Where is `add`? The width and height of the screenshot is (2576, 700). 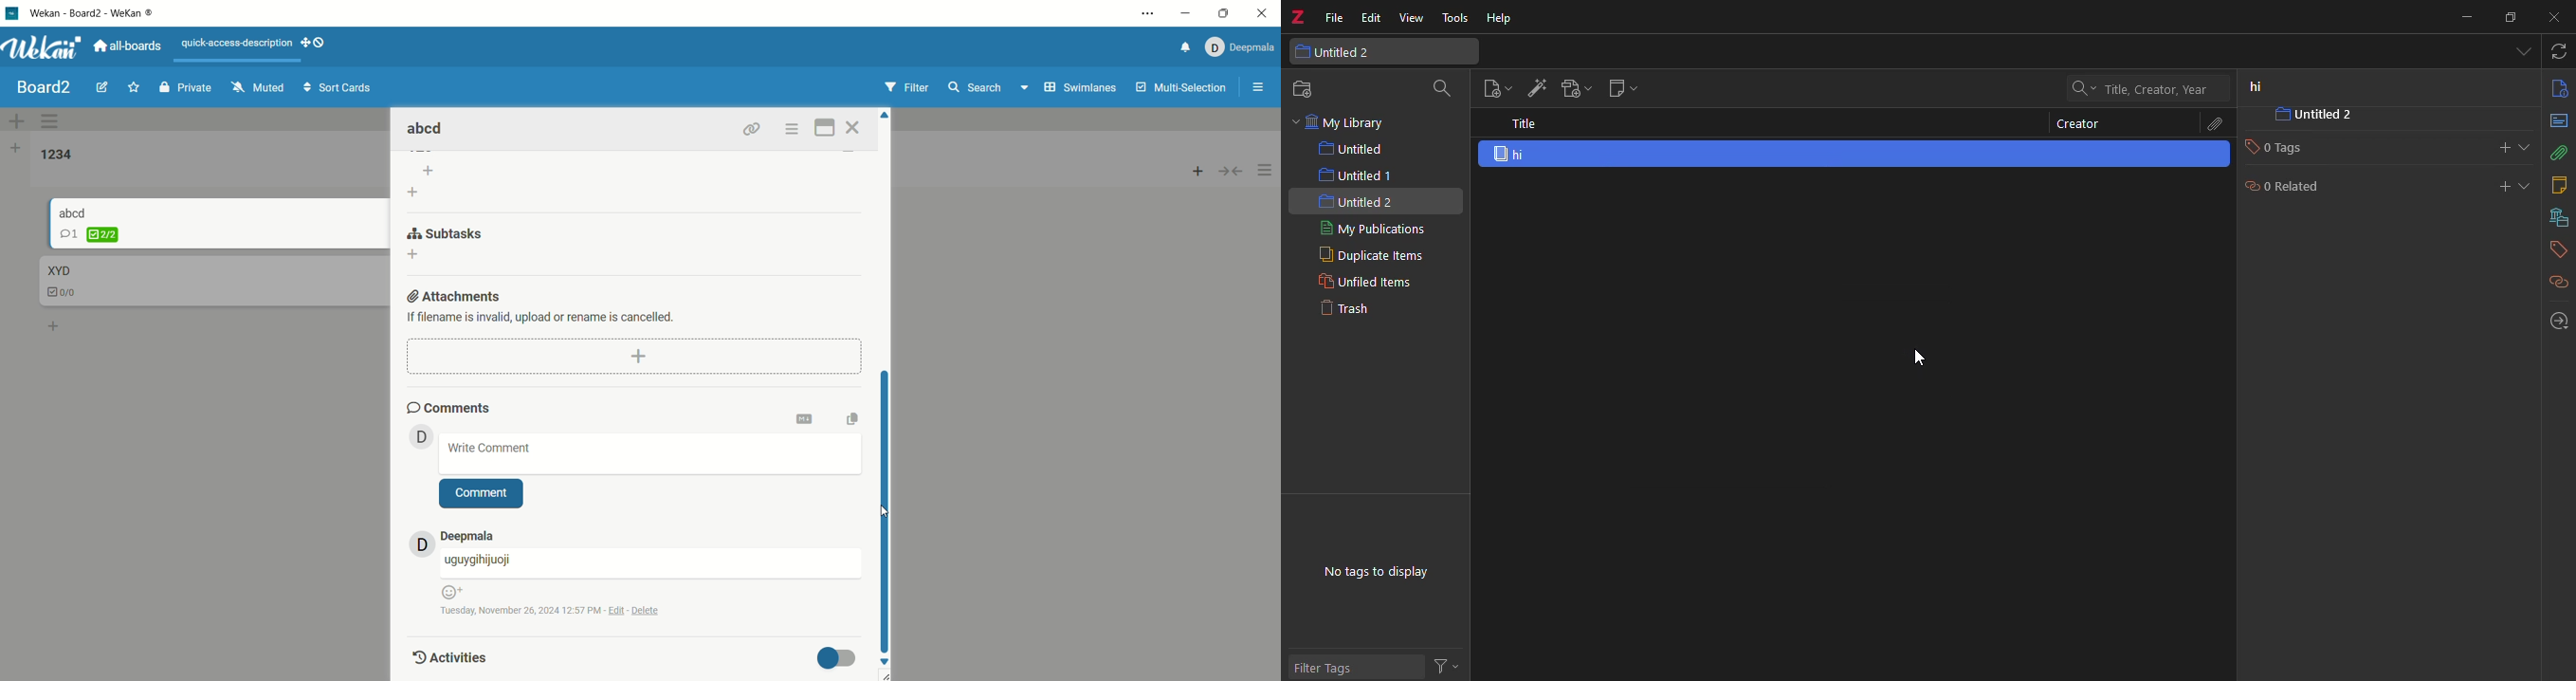 add is located at coordinates (2499, 187).